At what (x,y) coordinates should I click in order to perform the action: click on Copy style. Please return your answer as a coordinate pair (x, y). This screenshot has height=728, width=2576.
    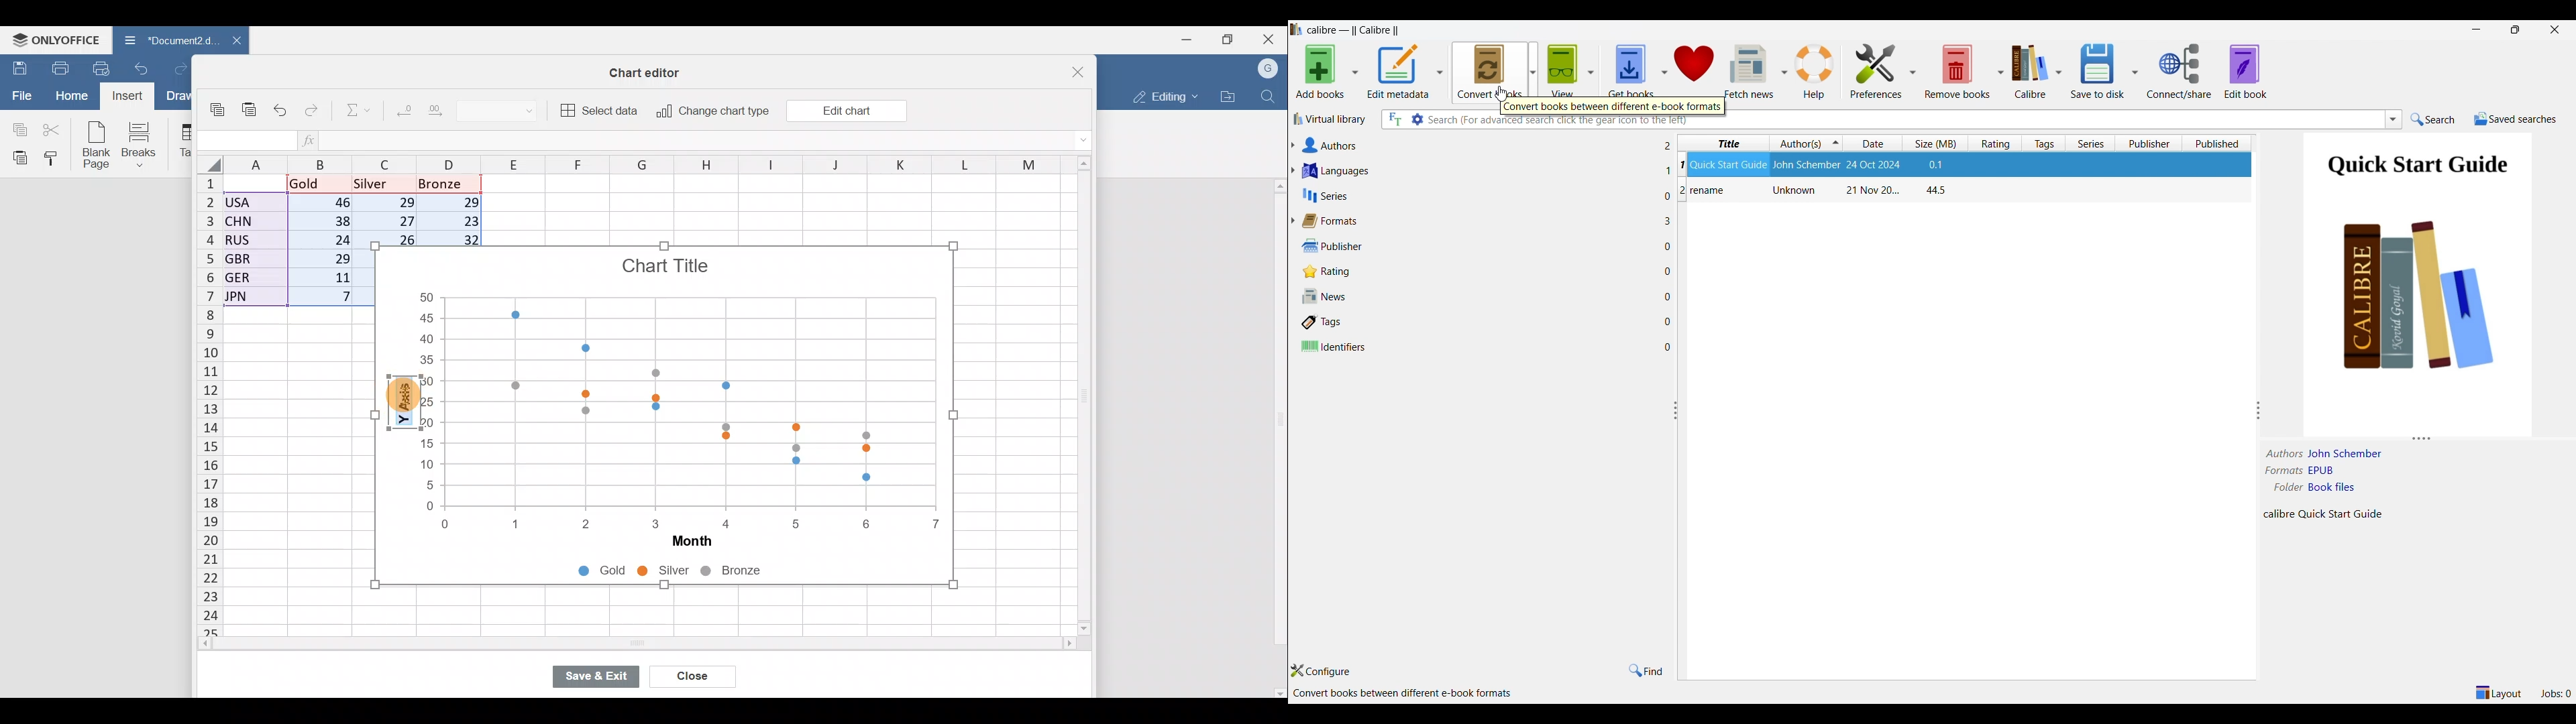
    Looking at the image, I should click on (55, 160).